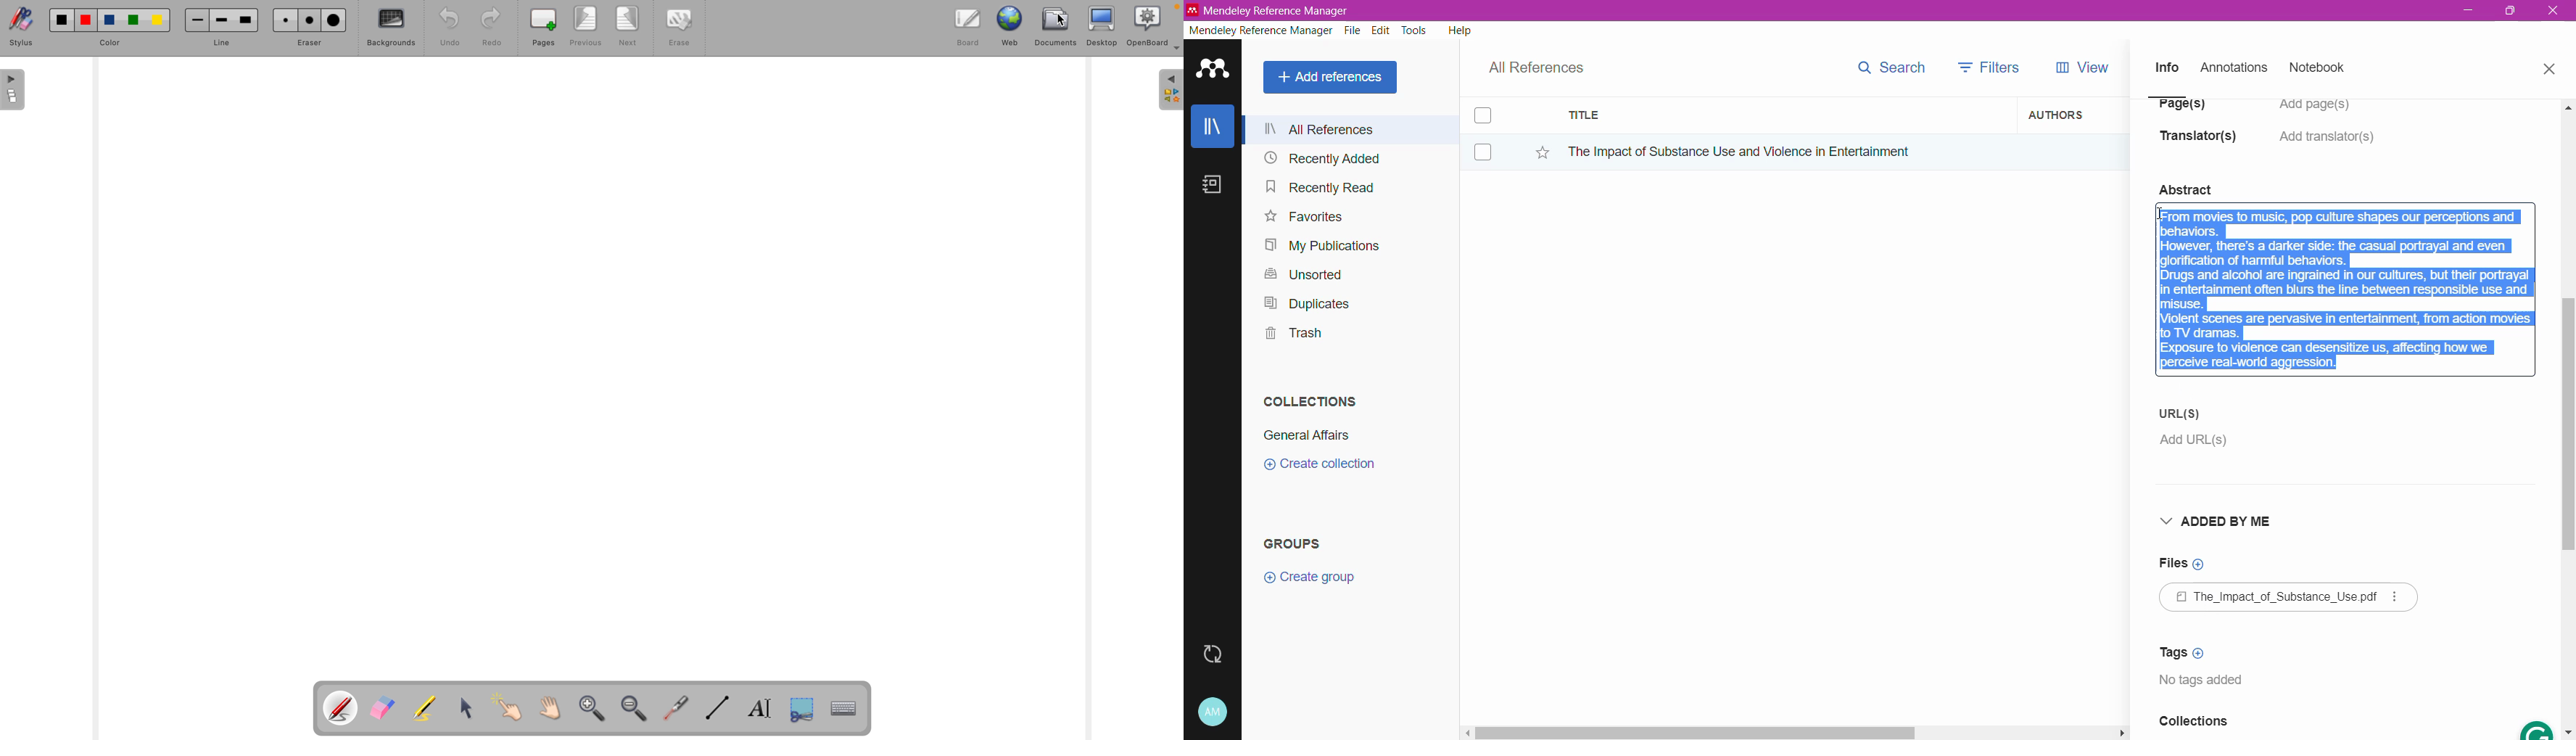 This screenshot has width=2576, height=756. What do you see at coordinates (721, 709) in the screenshot?
I see `draw line` at bounding box center [721, 709].